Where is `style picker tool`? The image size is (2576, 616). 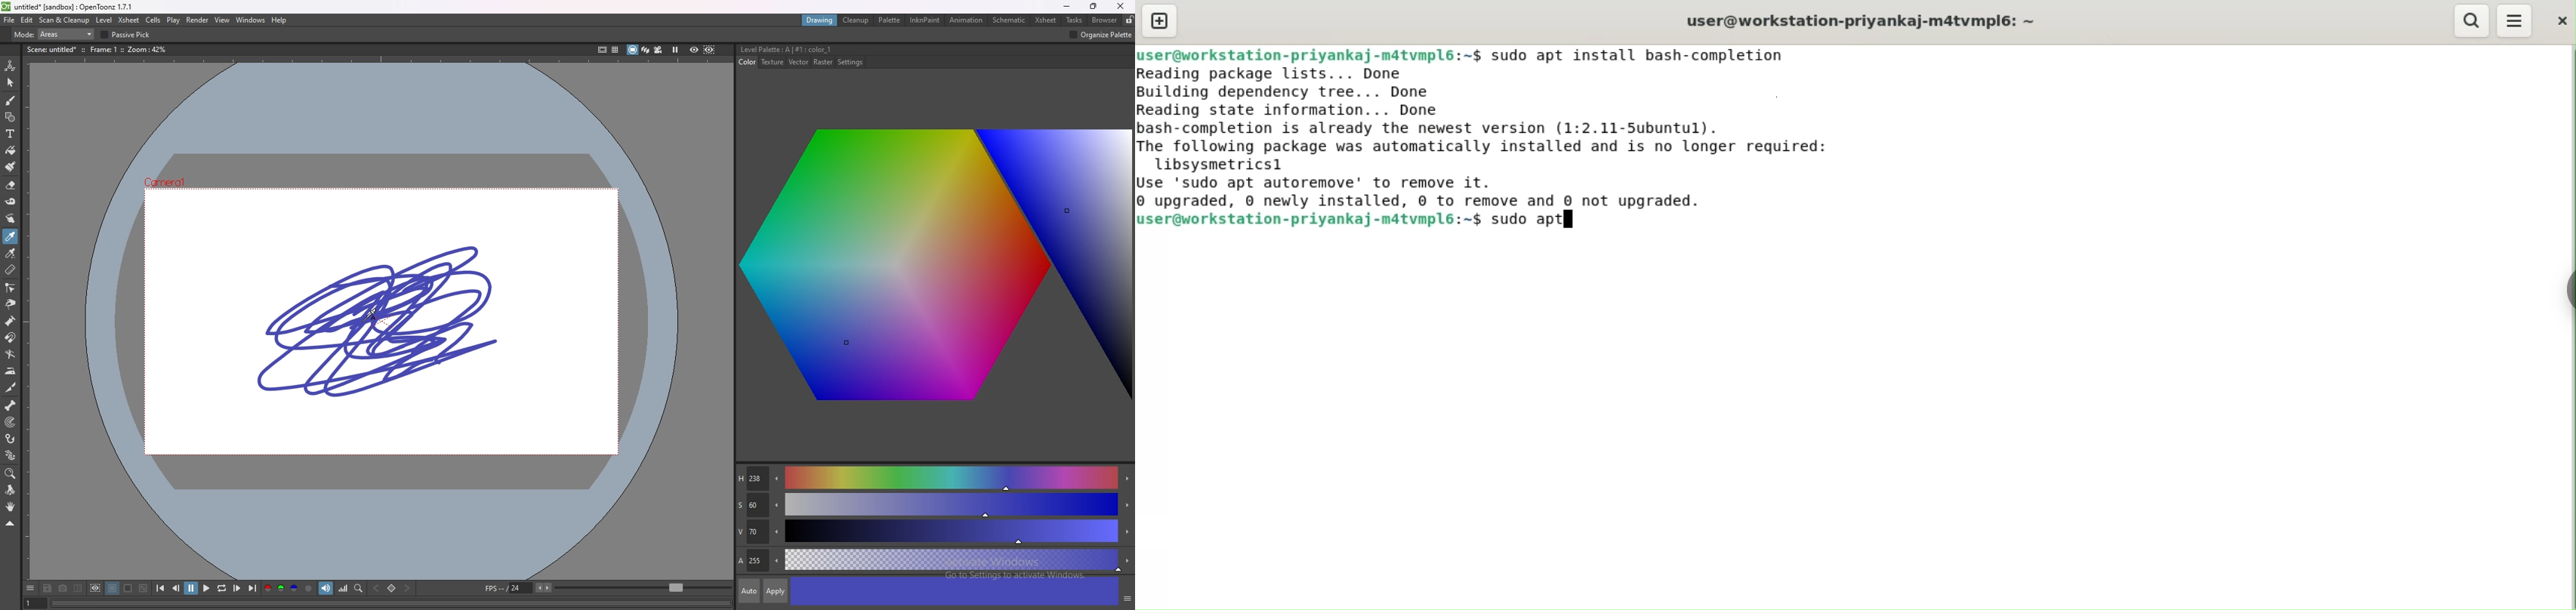
style picker tool is located at coordinates (11, 236).